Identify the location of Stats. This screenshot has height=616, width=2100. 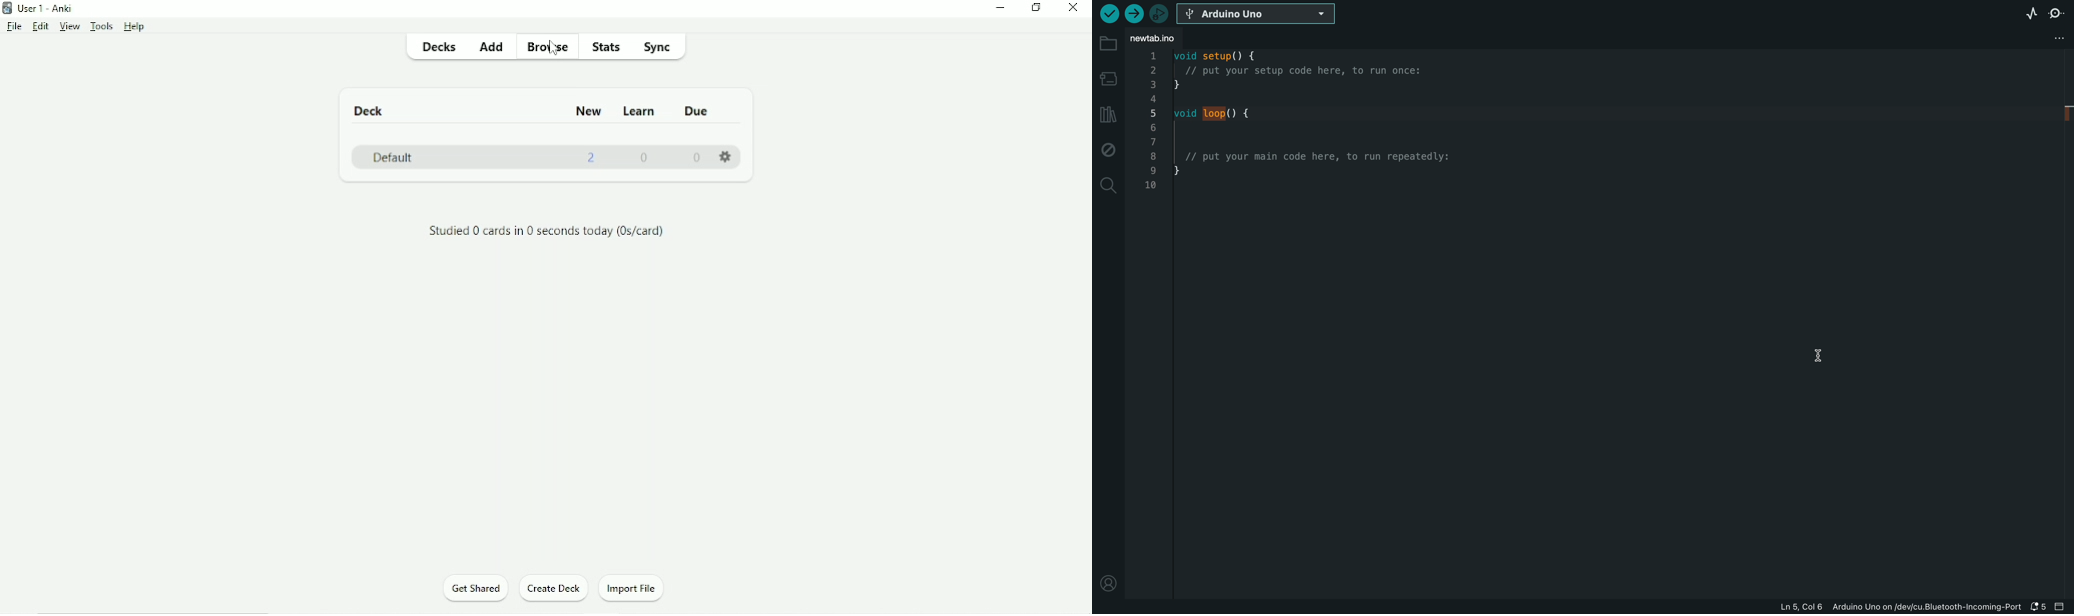
(609, 48).